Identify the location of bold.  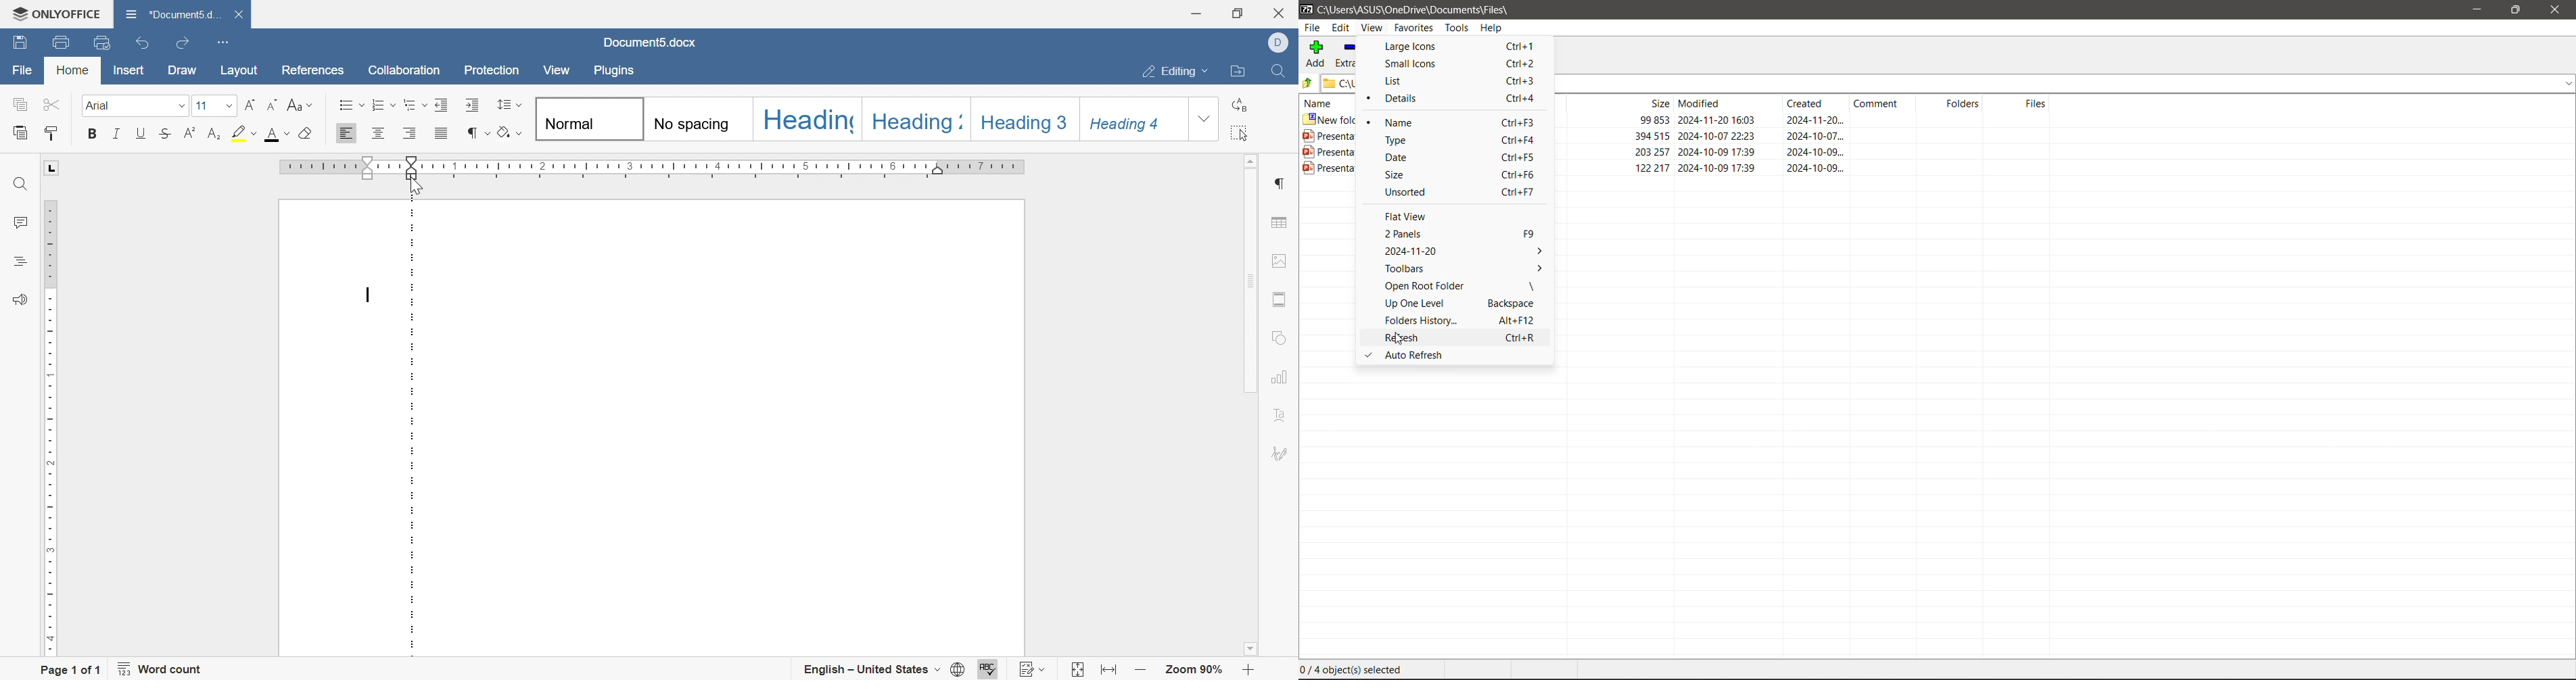
(90, 132).